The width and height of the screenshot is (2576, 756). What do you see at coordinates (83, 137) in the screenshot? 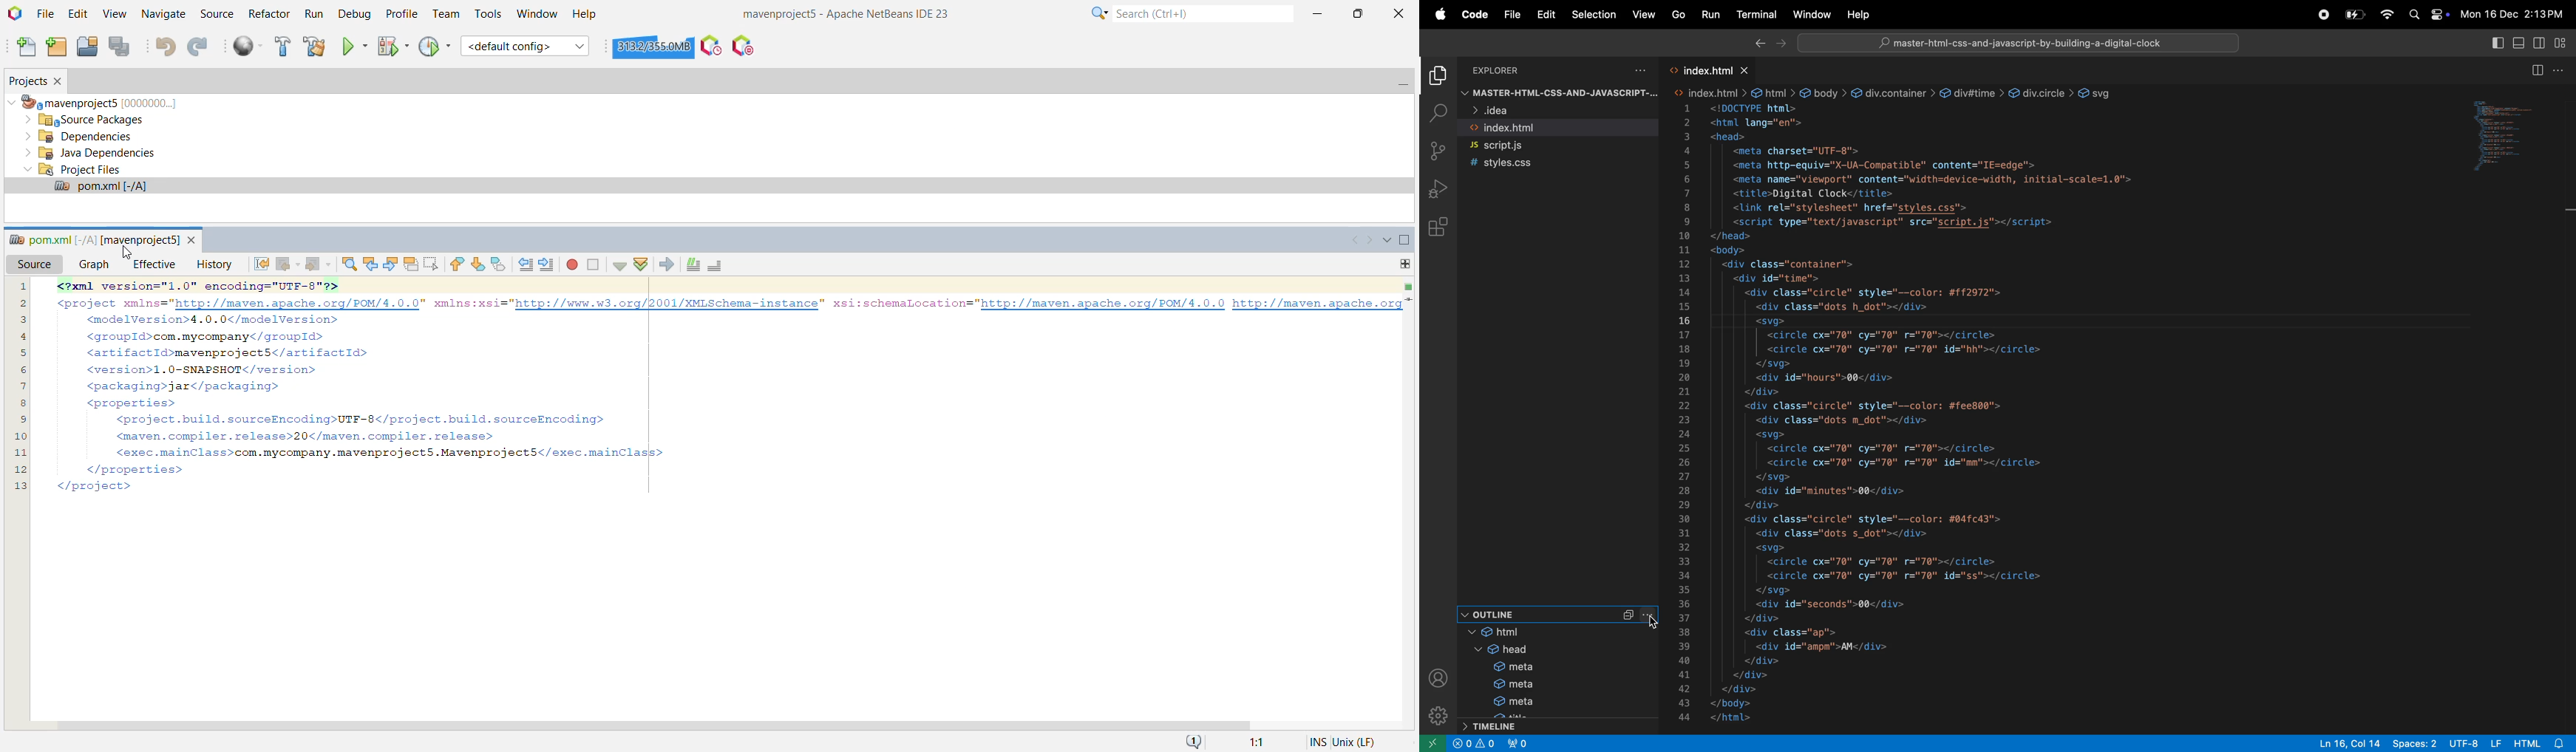
I see `Dependencies` at bounding box center [83, 137].